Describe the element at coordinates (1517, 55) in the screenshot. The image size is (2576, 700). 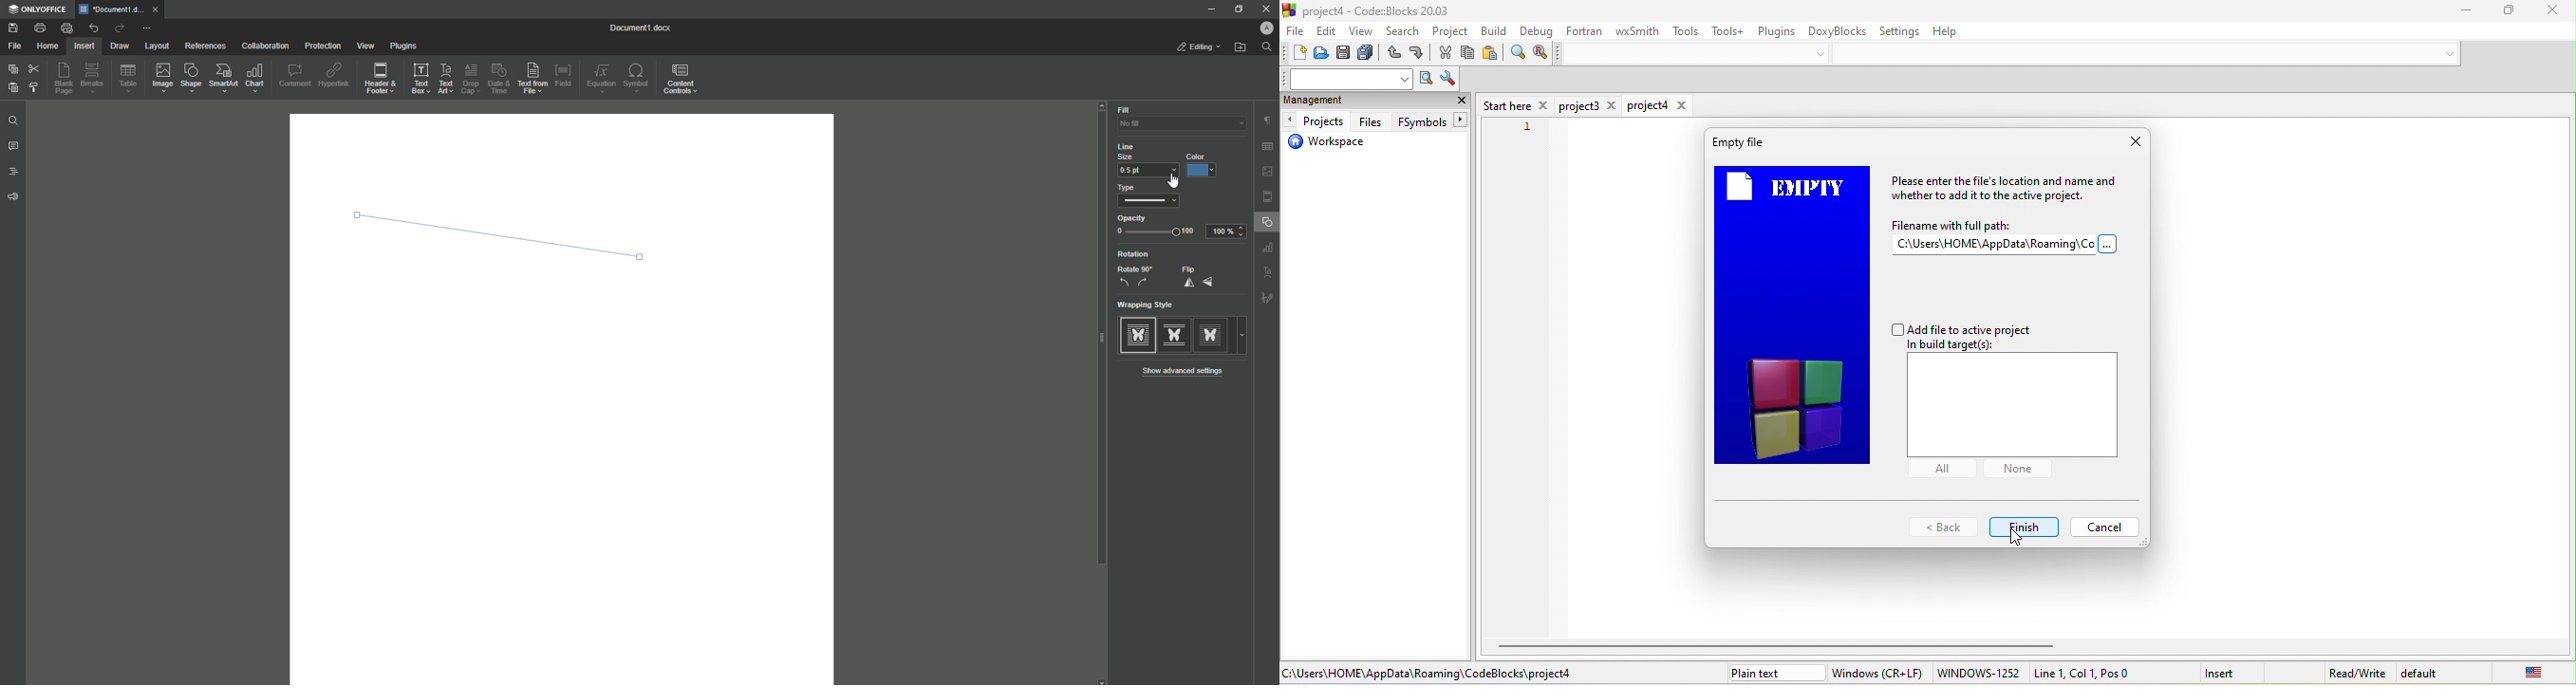
I see `find` at that location.